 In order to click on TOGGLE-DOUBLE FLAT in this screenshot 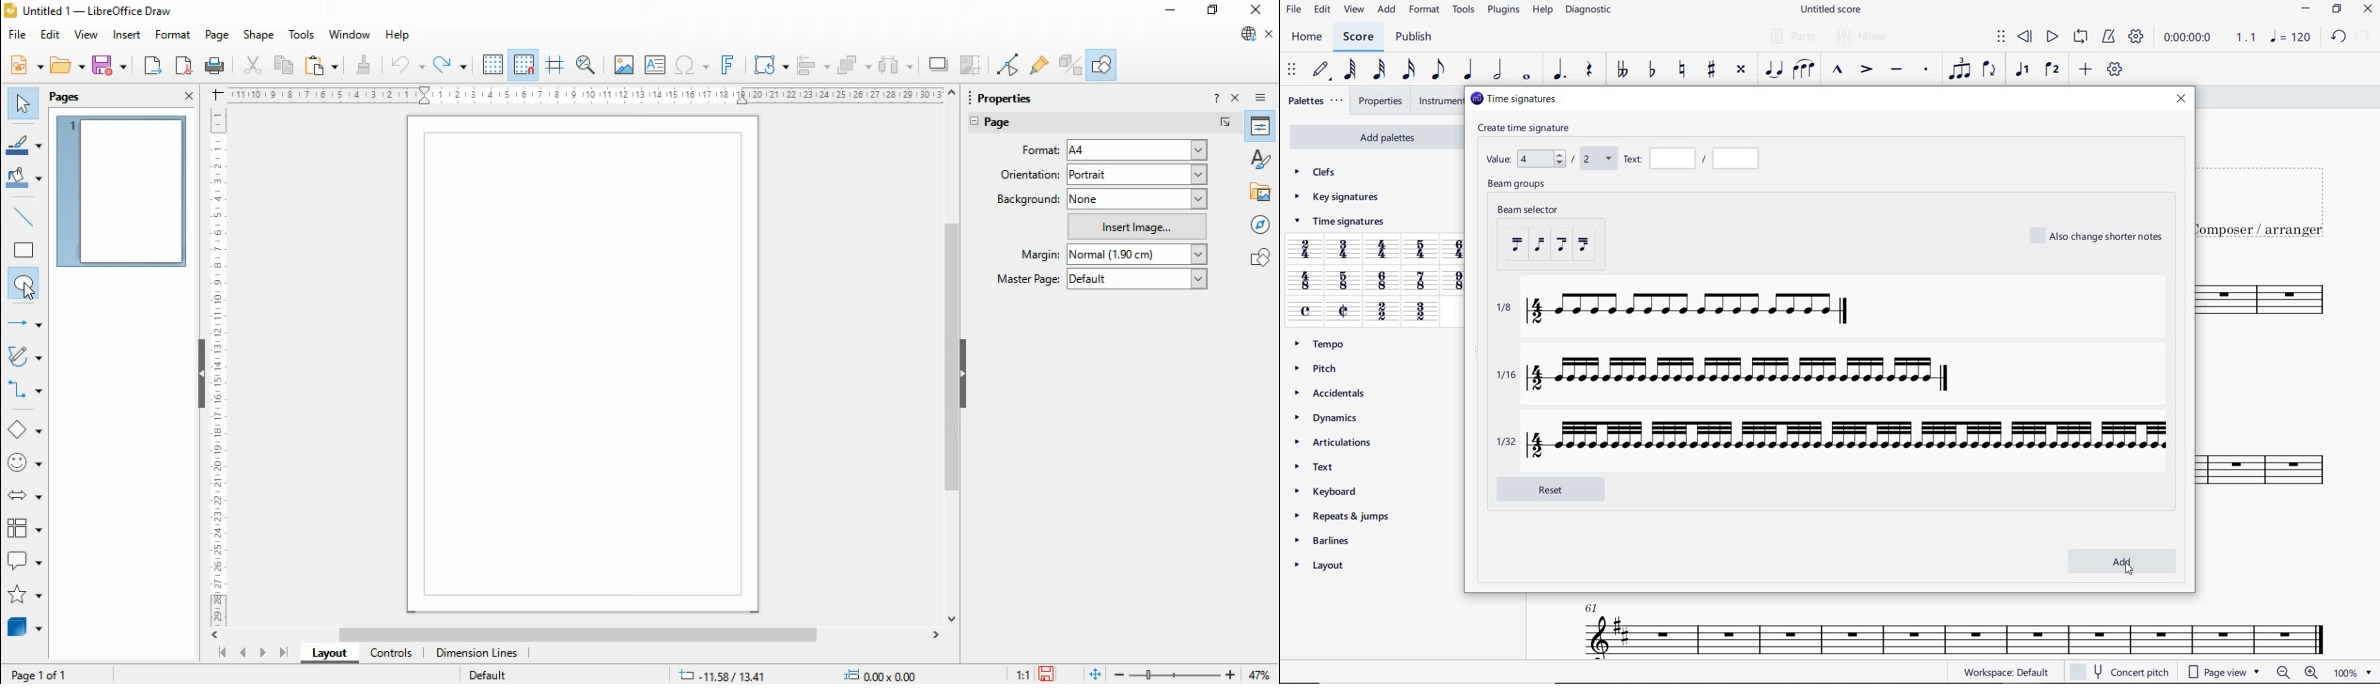, I will do `click(1622, 70)`.